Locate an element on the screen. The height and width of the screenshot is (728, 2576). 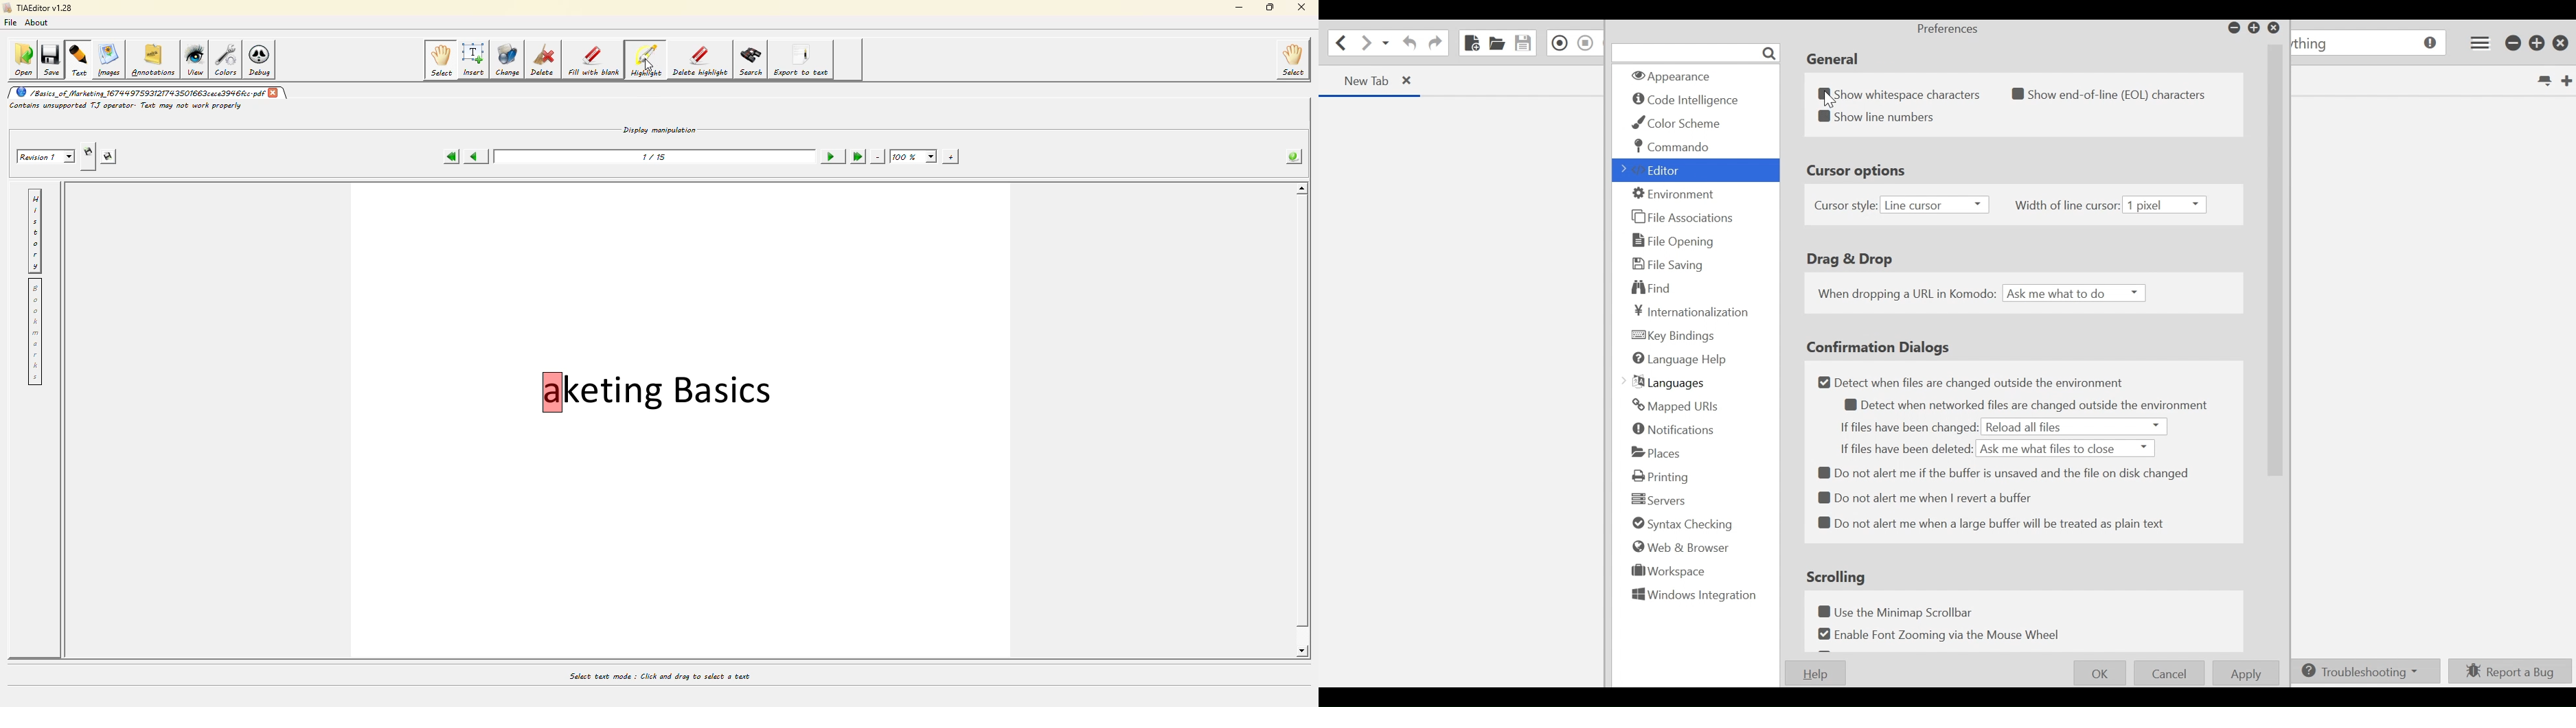
When dropping a URL in Komodo: is located at coordinates (1905, 294).